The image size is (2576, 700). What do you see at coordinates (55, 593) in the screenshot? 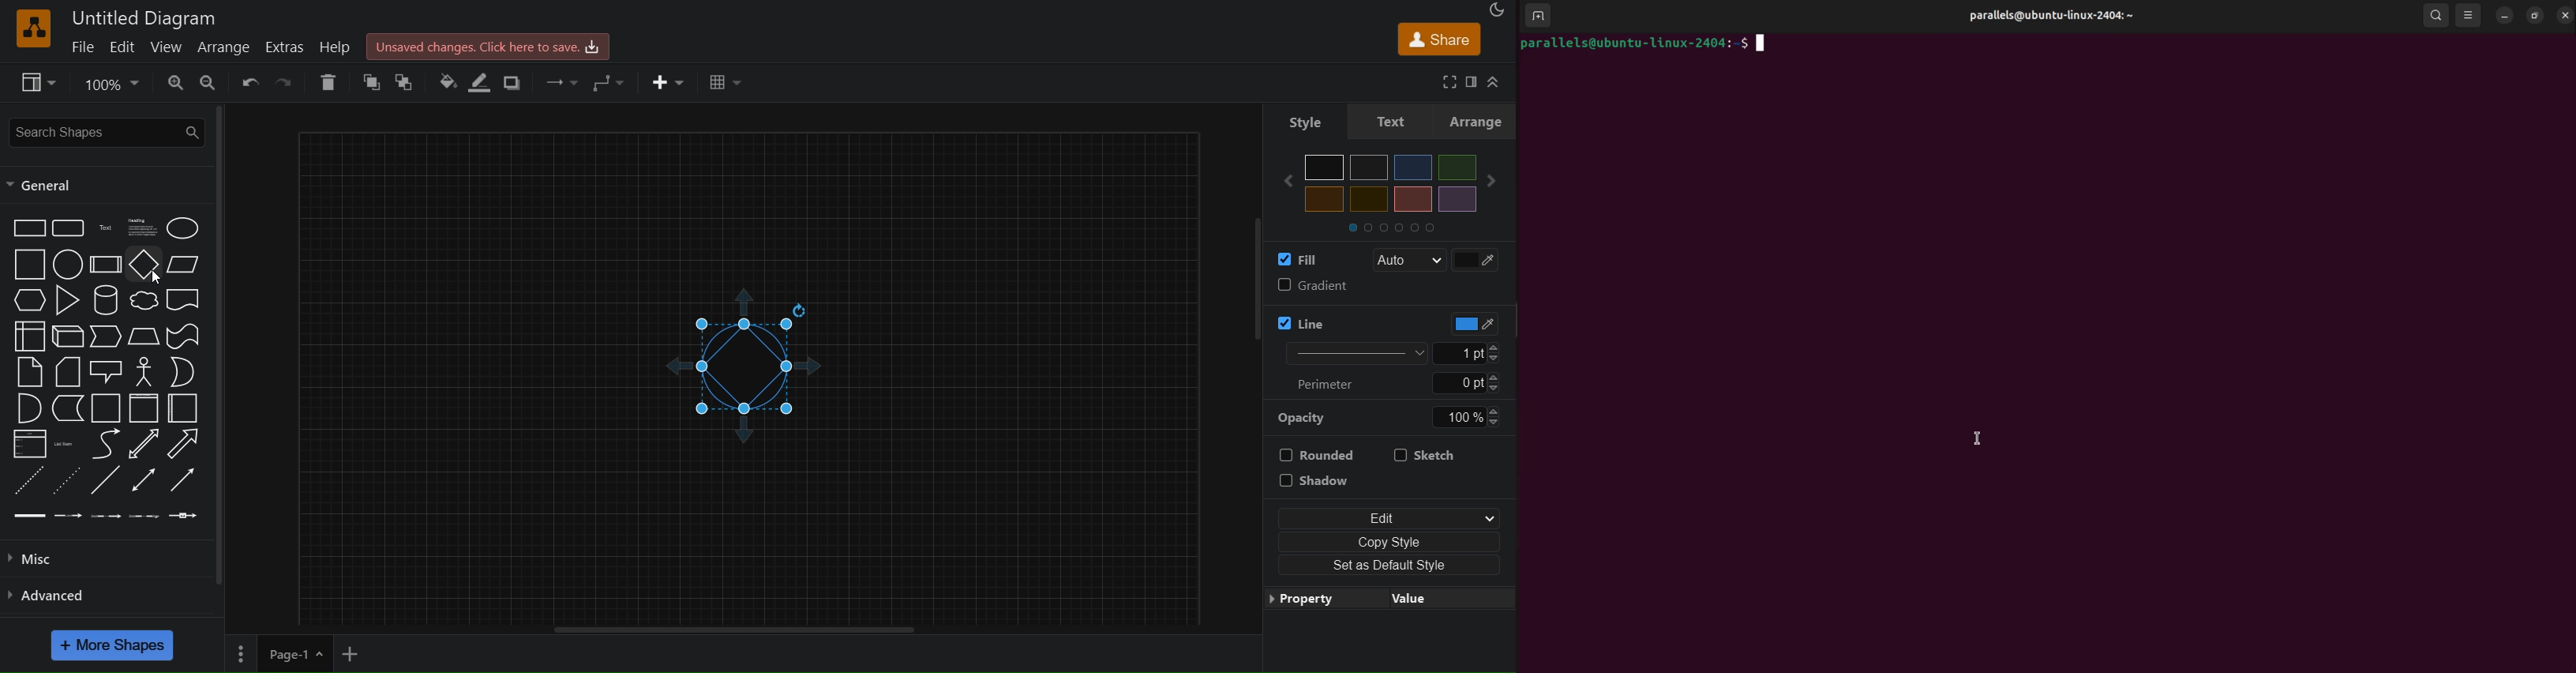
I see `advanced` at bounding box center [55, 593].